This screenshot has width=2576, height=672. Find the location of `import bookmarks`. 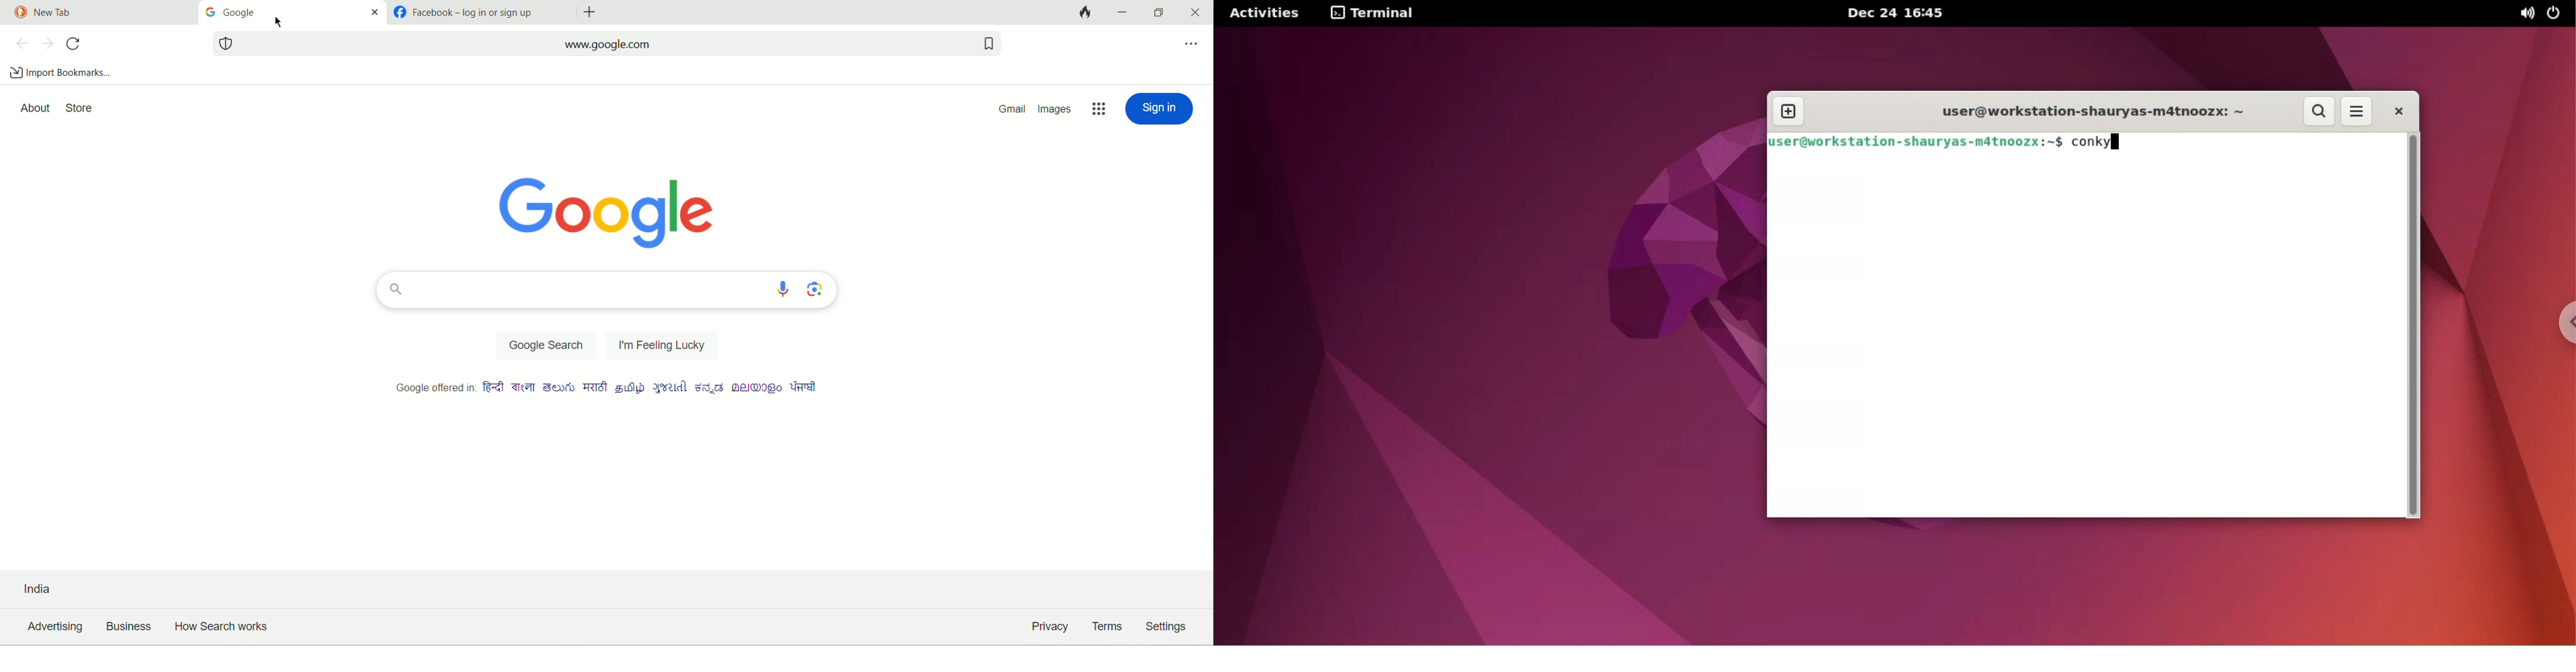

import bookmarks is located at coordinates (59, 72).